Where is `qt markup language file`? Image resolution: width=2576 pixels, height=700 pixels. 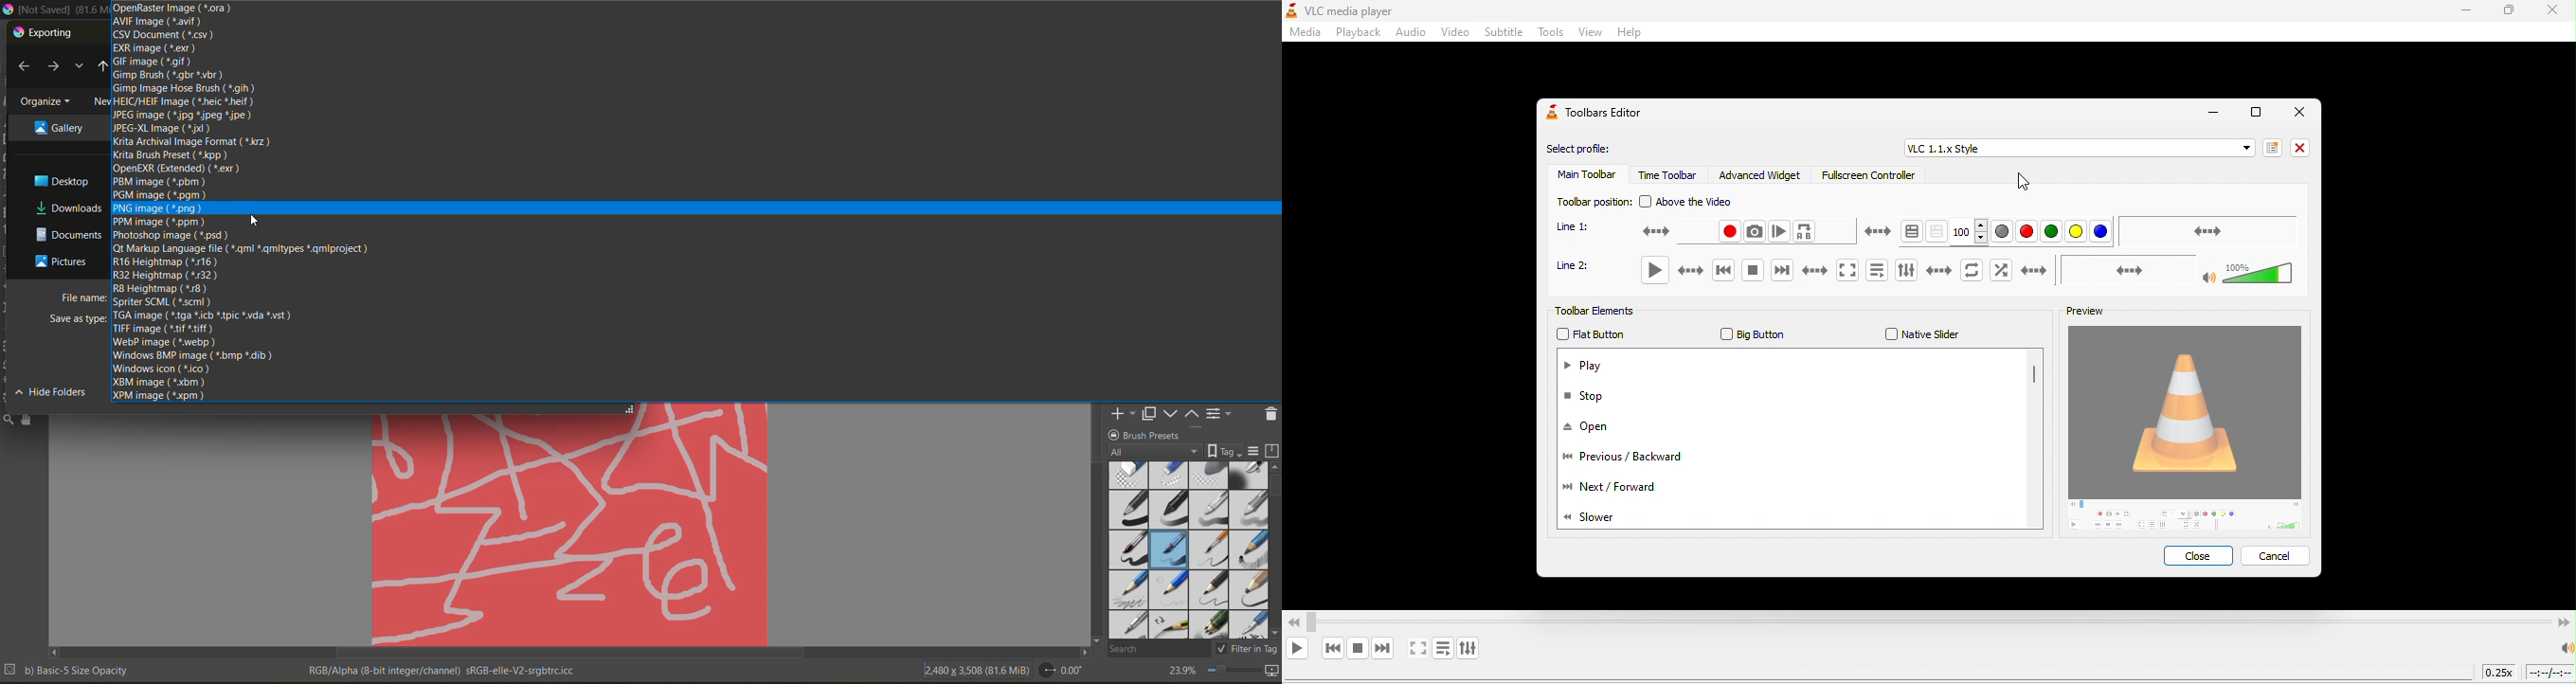
qt markup language file is located at coordinates (239, 248).